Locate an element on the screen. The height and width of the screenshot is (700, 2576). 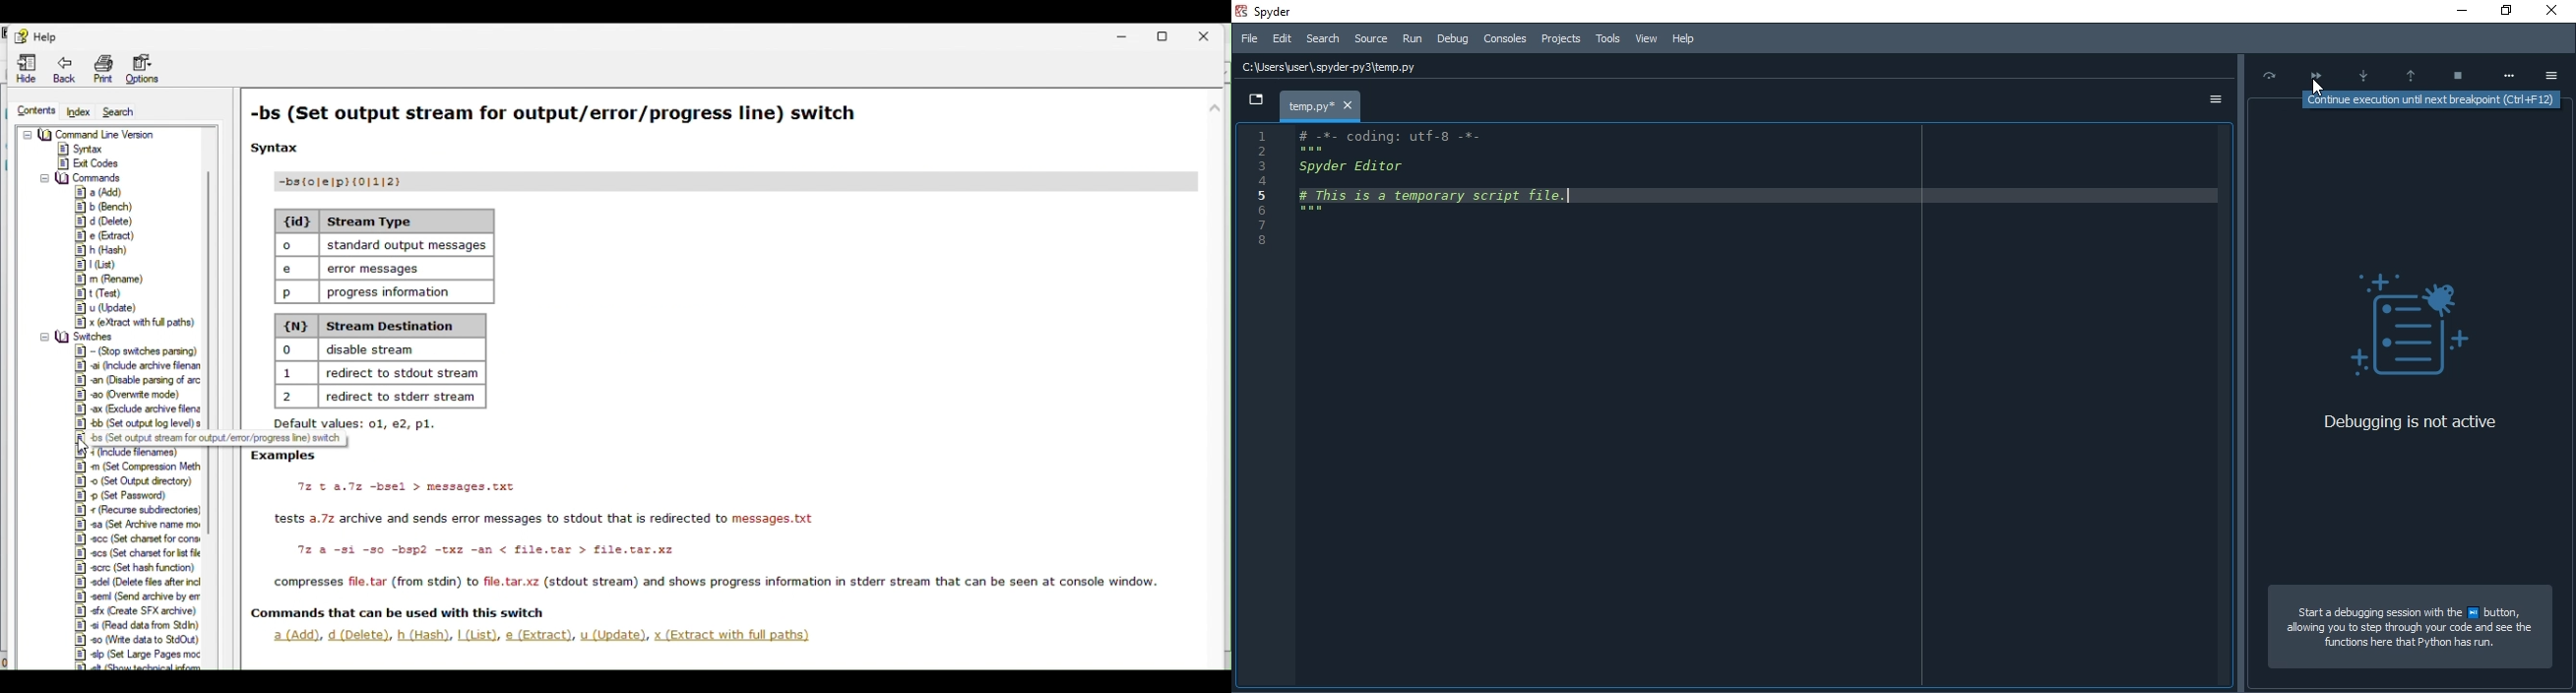
Restore is located at coordinates (1169, 34).